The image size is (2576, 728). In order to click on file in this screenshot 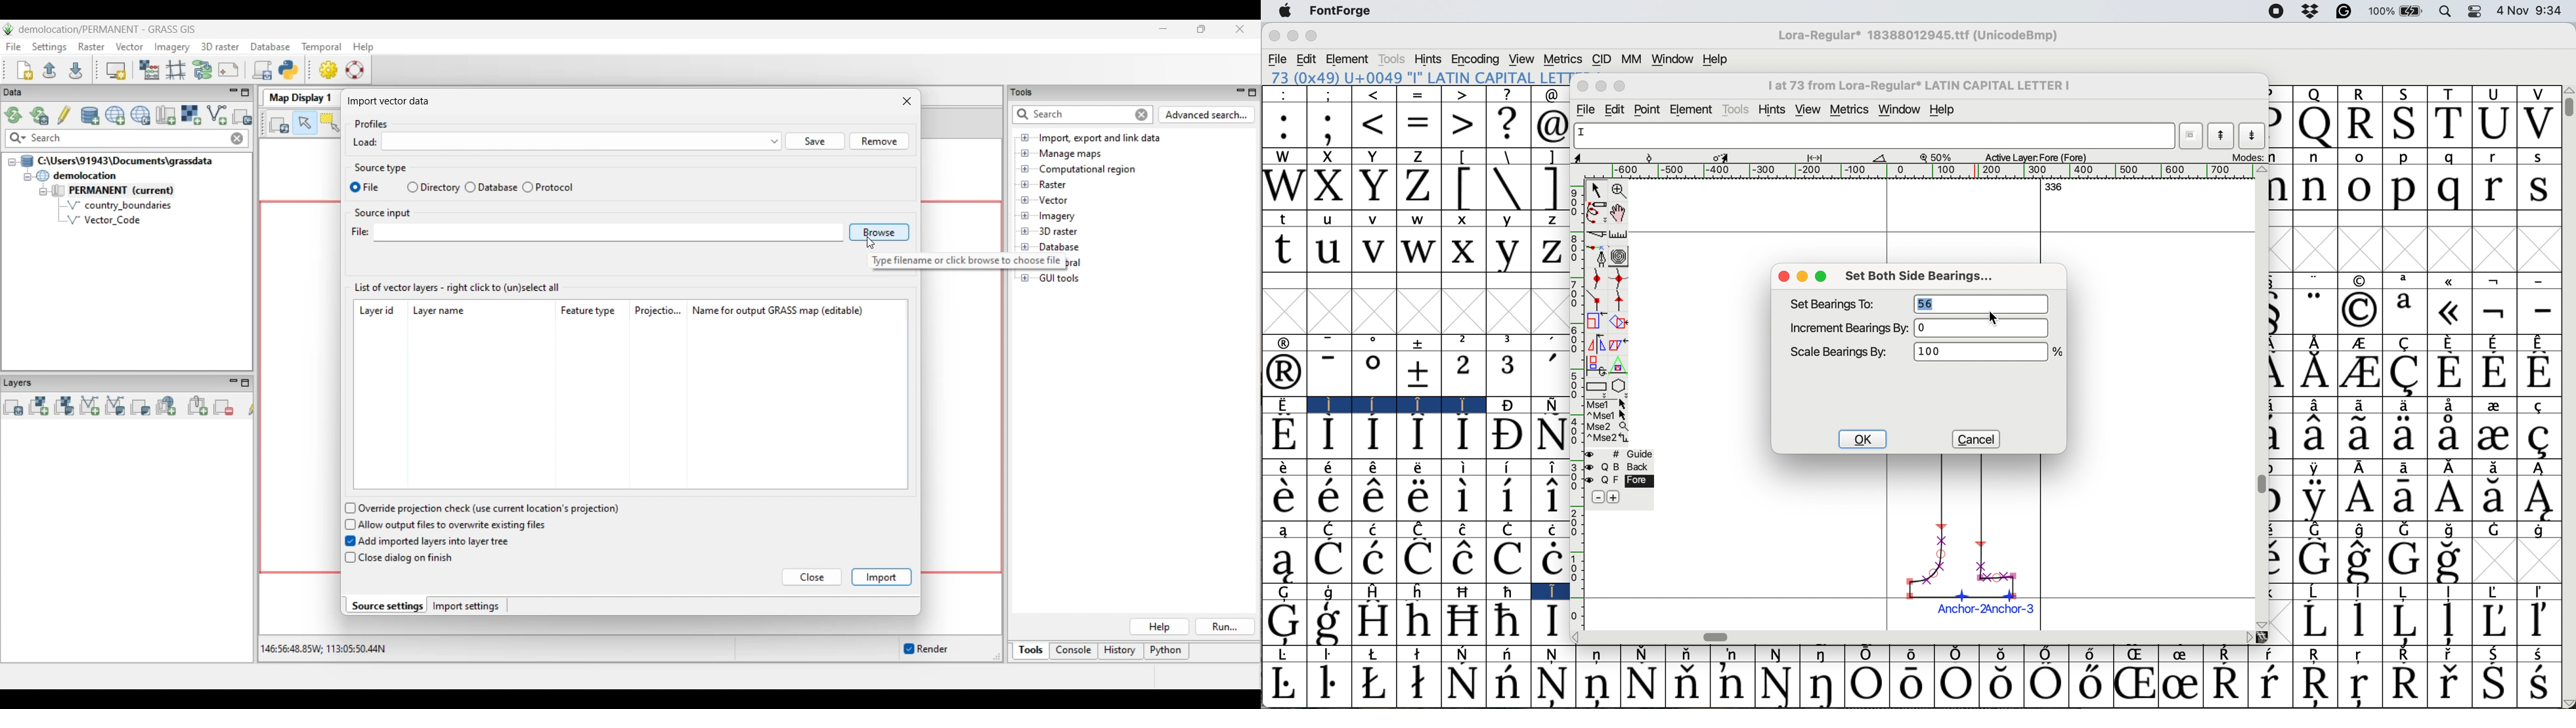, I will do `click(1588, 109)`.